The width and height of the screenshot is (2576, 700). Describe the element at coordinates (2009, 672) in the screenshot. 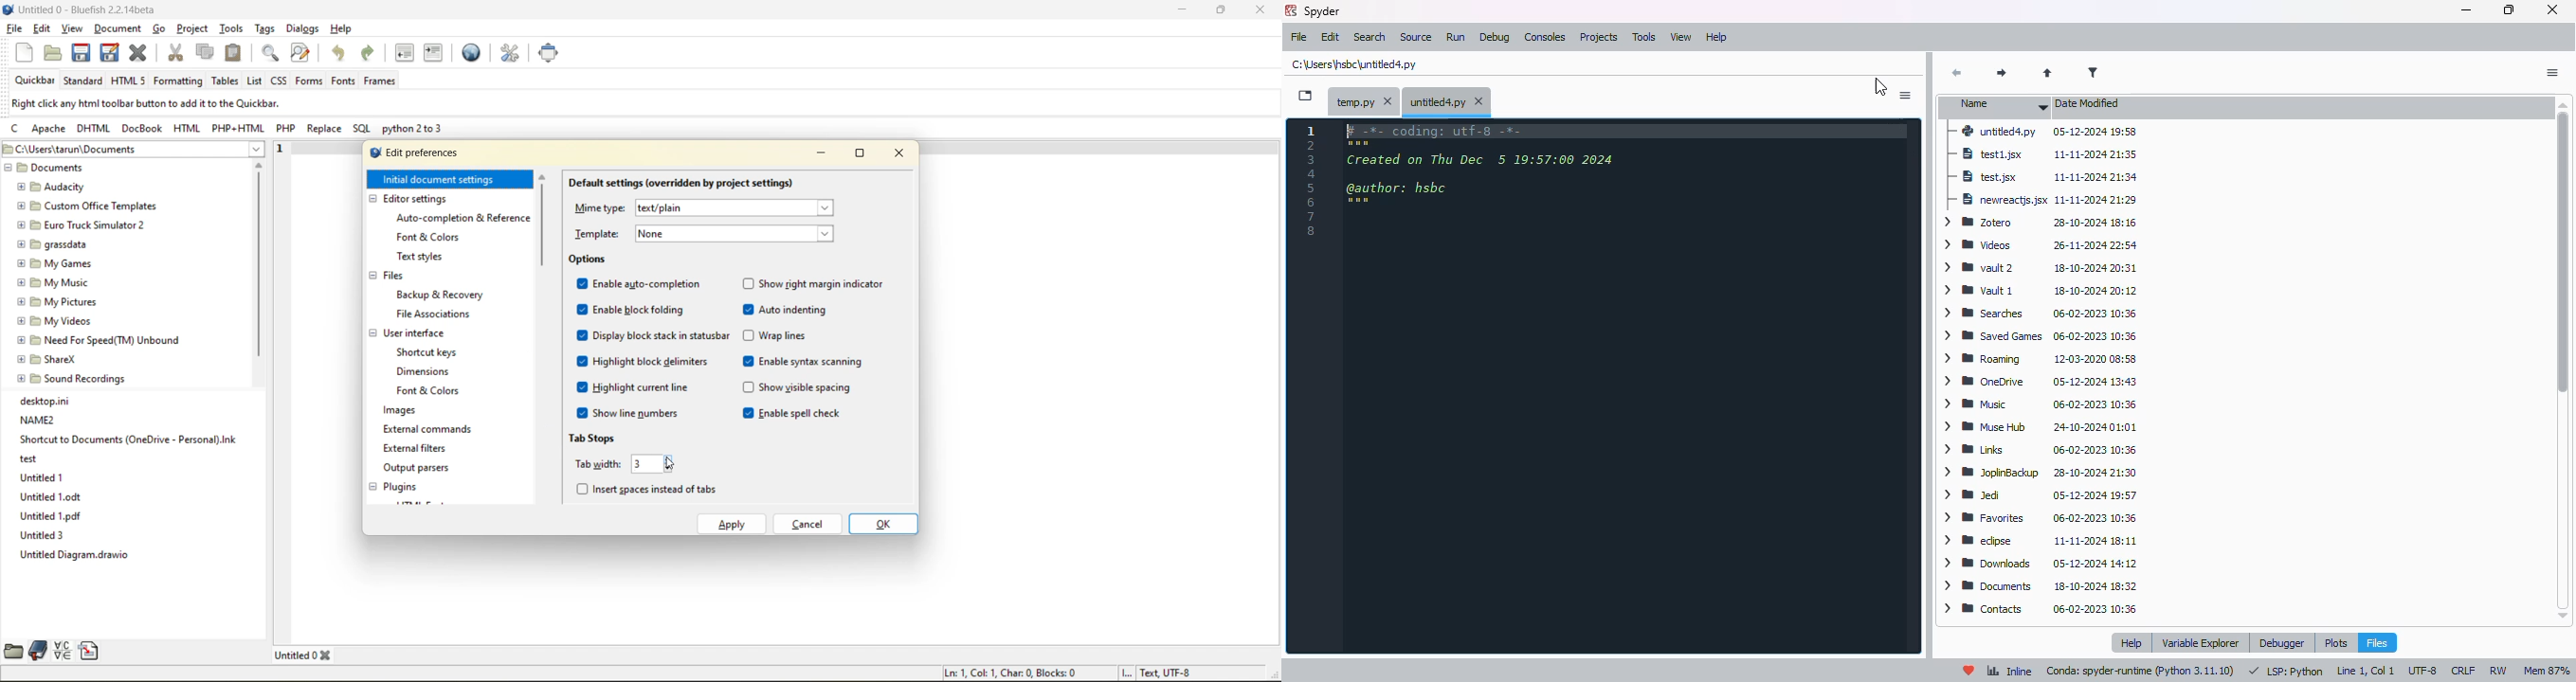

I see `inline` at that location.